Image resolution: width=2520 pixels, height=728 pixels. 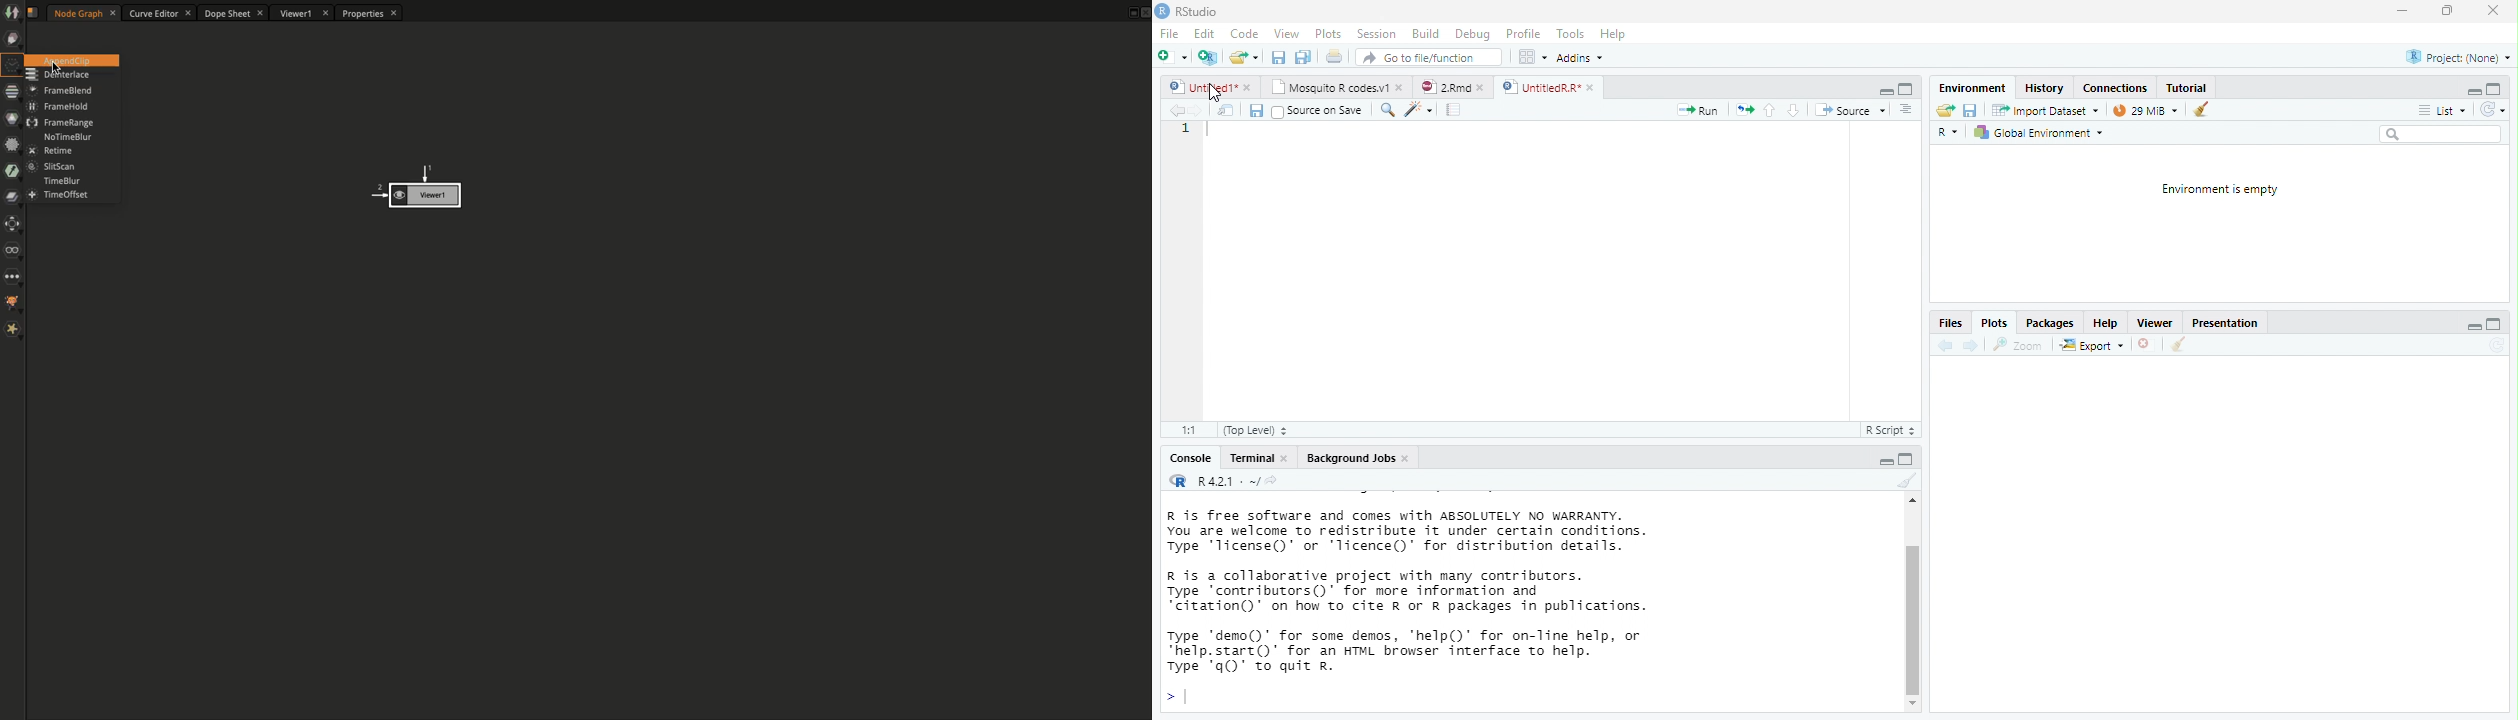 What do you see at coordinates (1971, 88) in the screenshot?
I see `‘Environment` at bounding box center [1971, 88].